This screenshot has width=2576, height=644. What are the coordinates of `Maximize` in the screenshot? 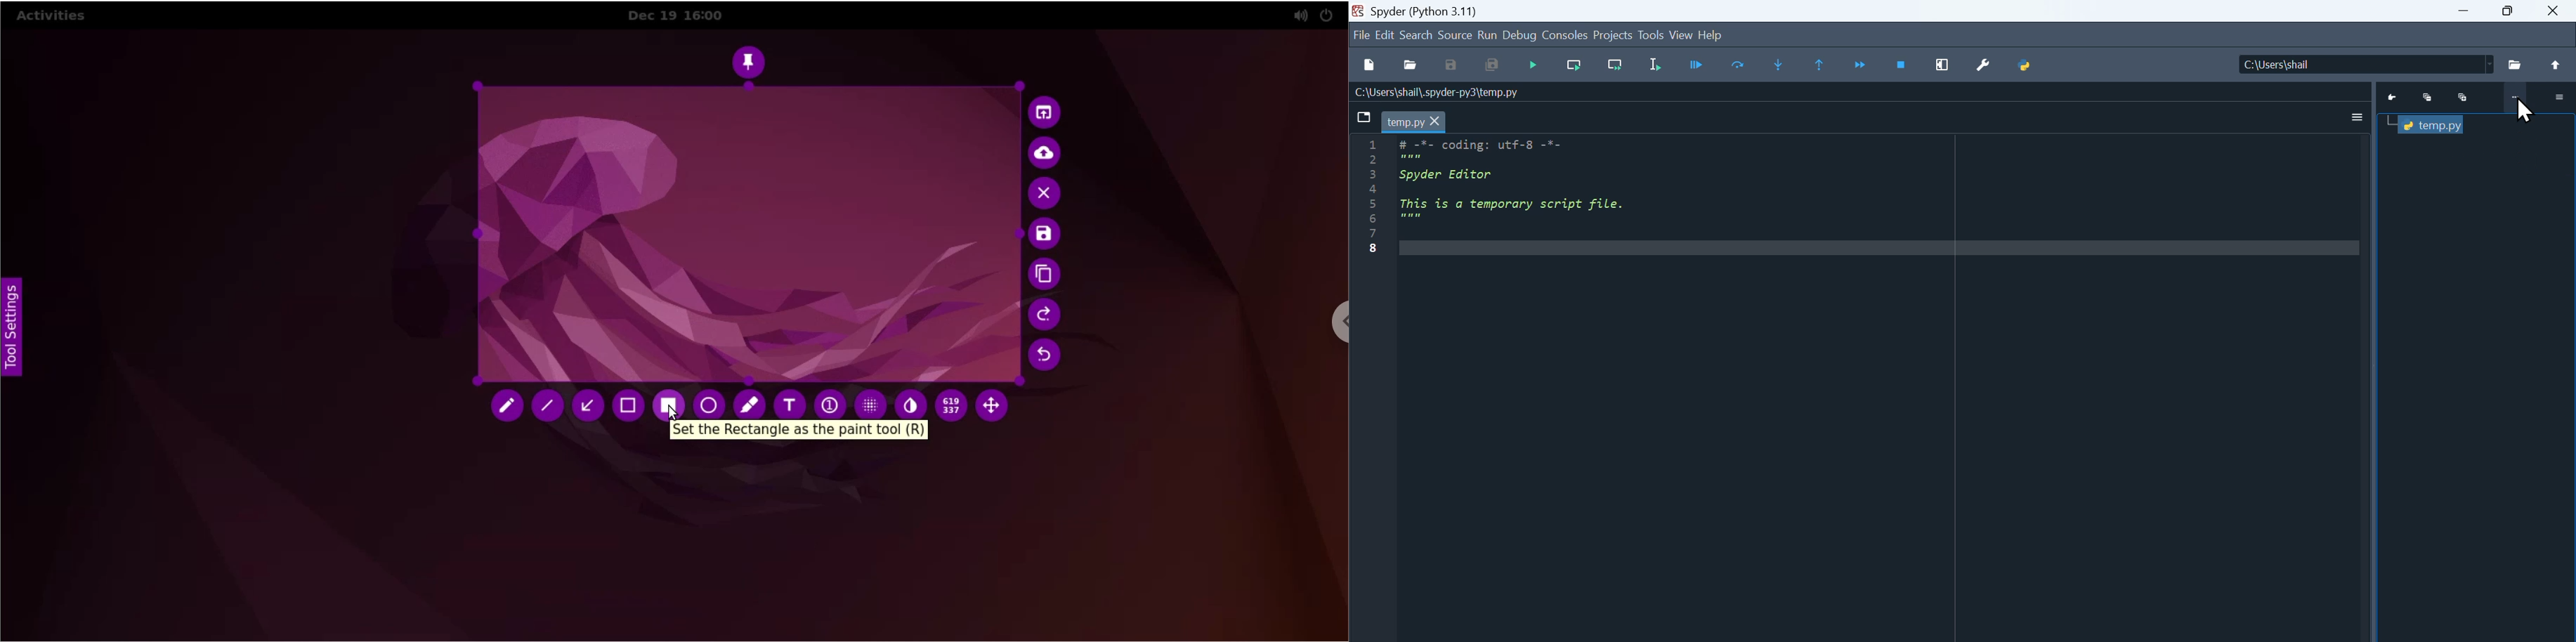 It's located at (2463, 97).